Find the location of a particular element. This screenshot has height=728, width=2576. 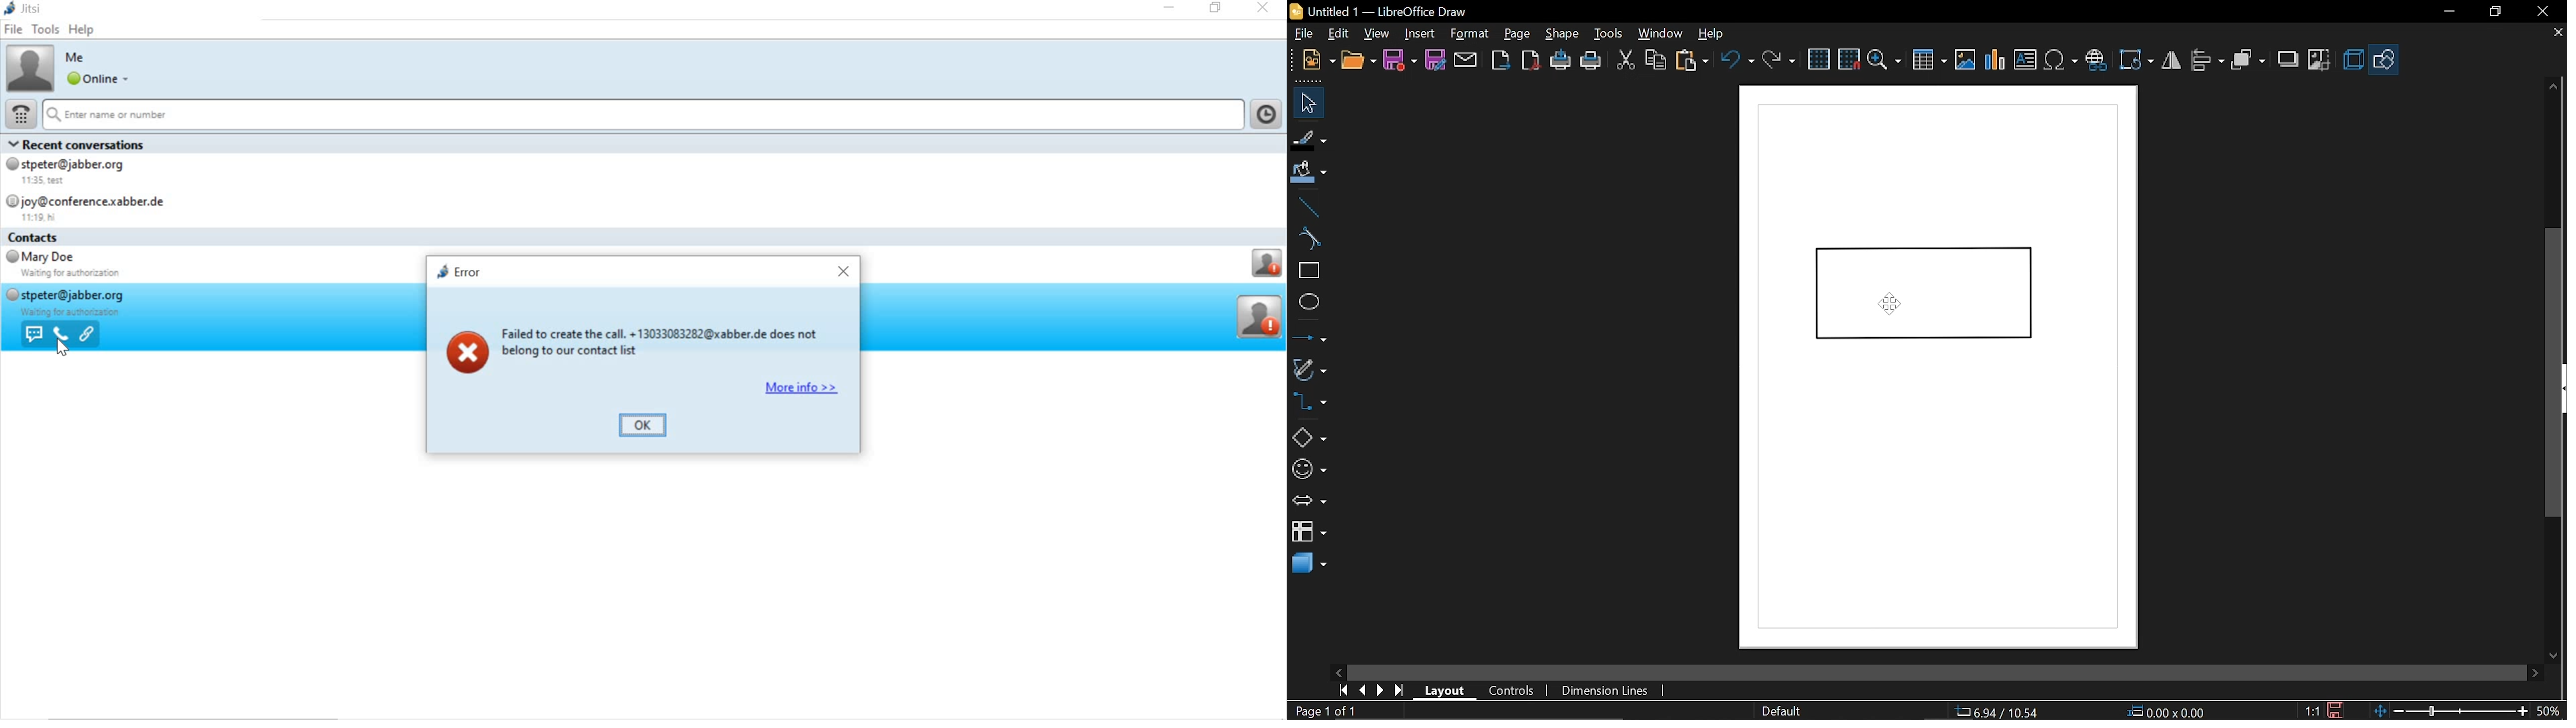

Export is located at coordinates (1501, 60).